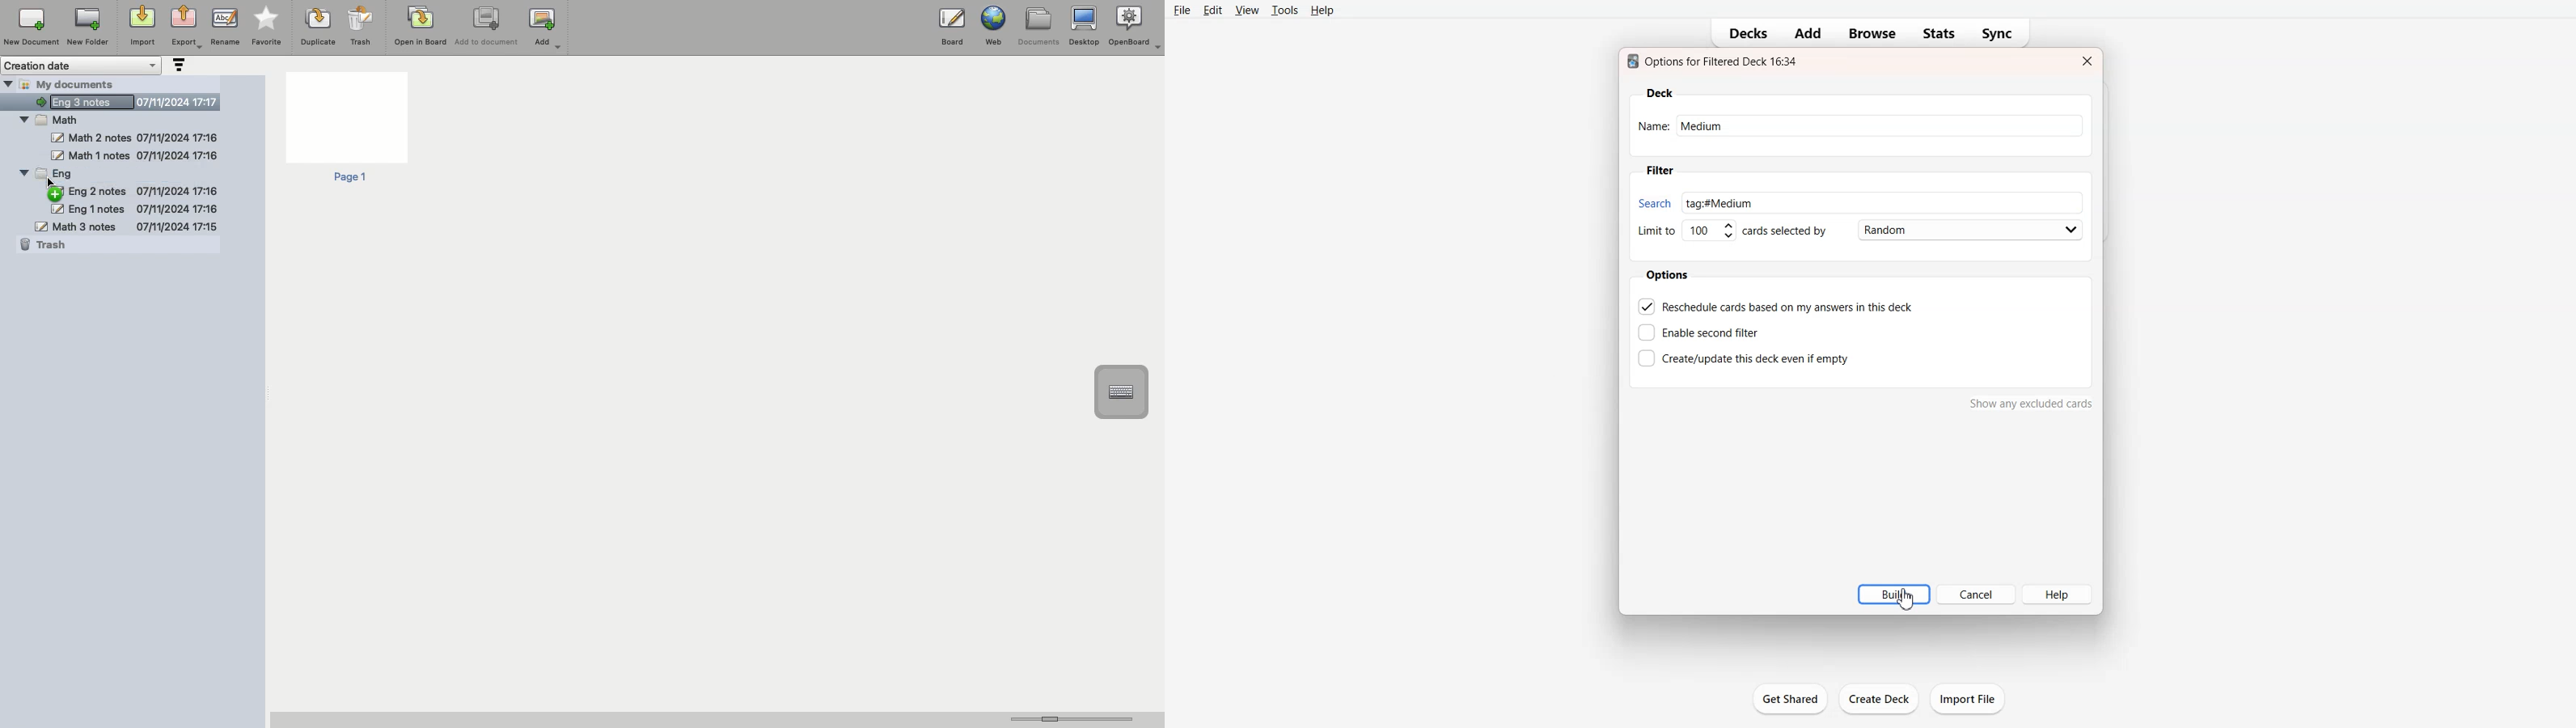  Describe the element at coordinates (1905, 599) in the screenshot. I see `Cursor` at that location.